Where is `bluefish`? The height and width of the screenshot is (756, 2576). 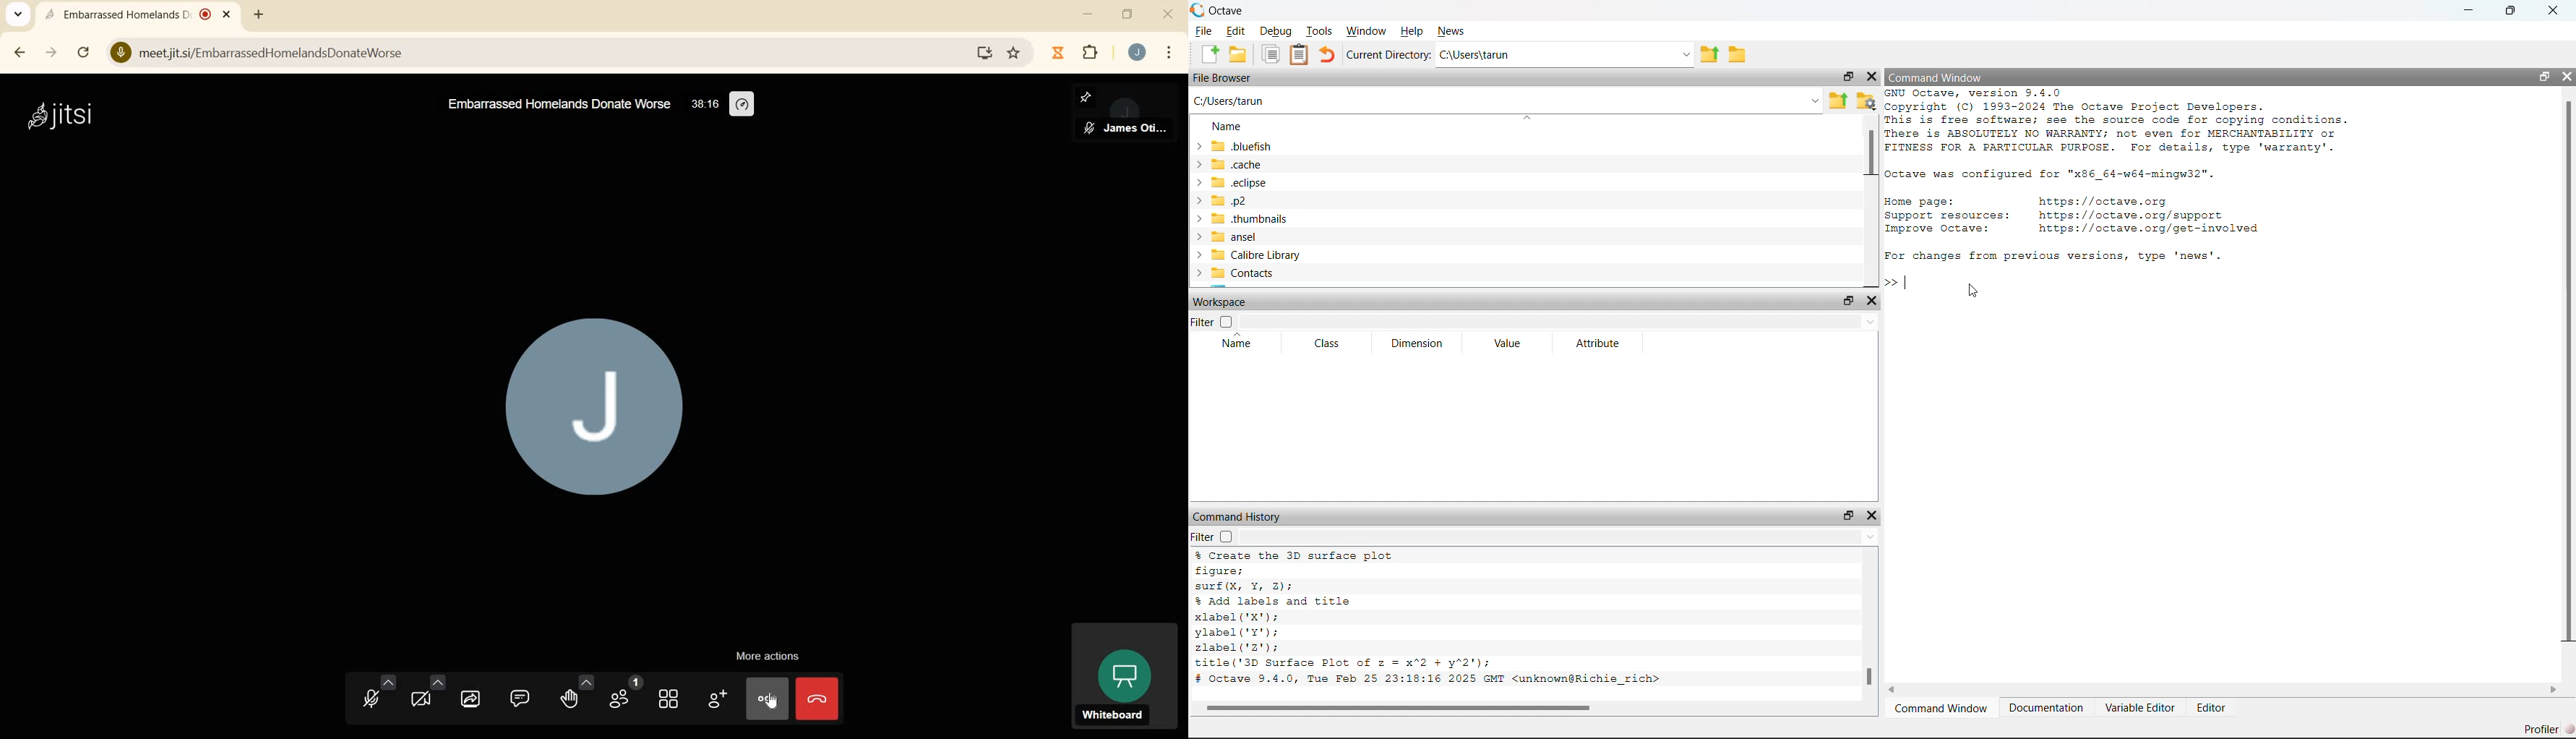 bluefish is located at coordinates (1233, 148).